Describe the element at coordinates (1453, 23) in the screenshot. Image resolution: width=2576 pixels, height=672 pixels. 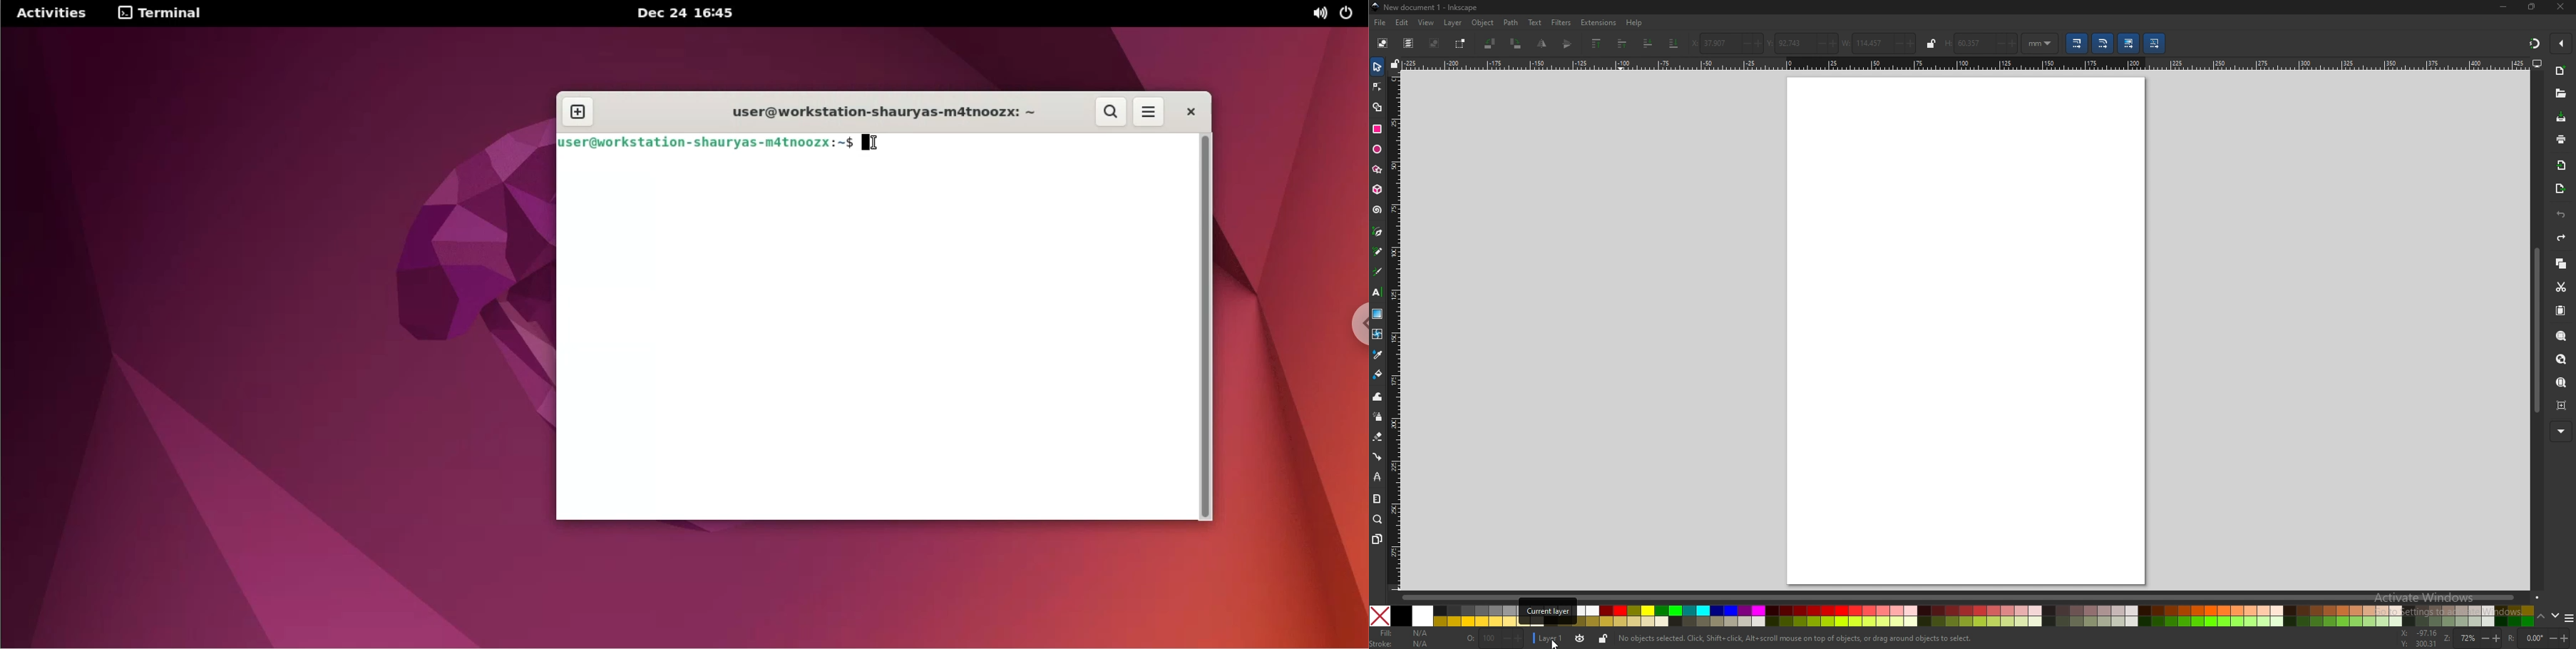
I see `layer` at that location.